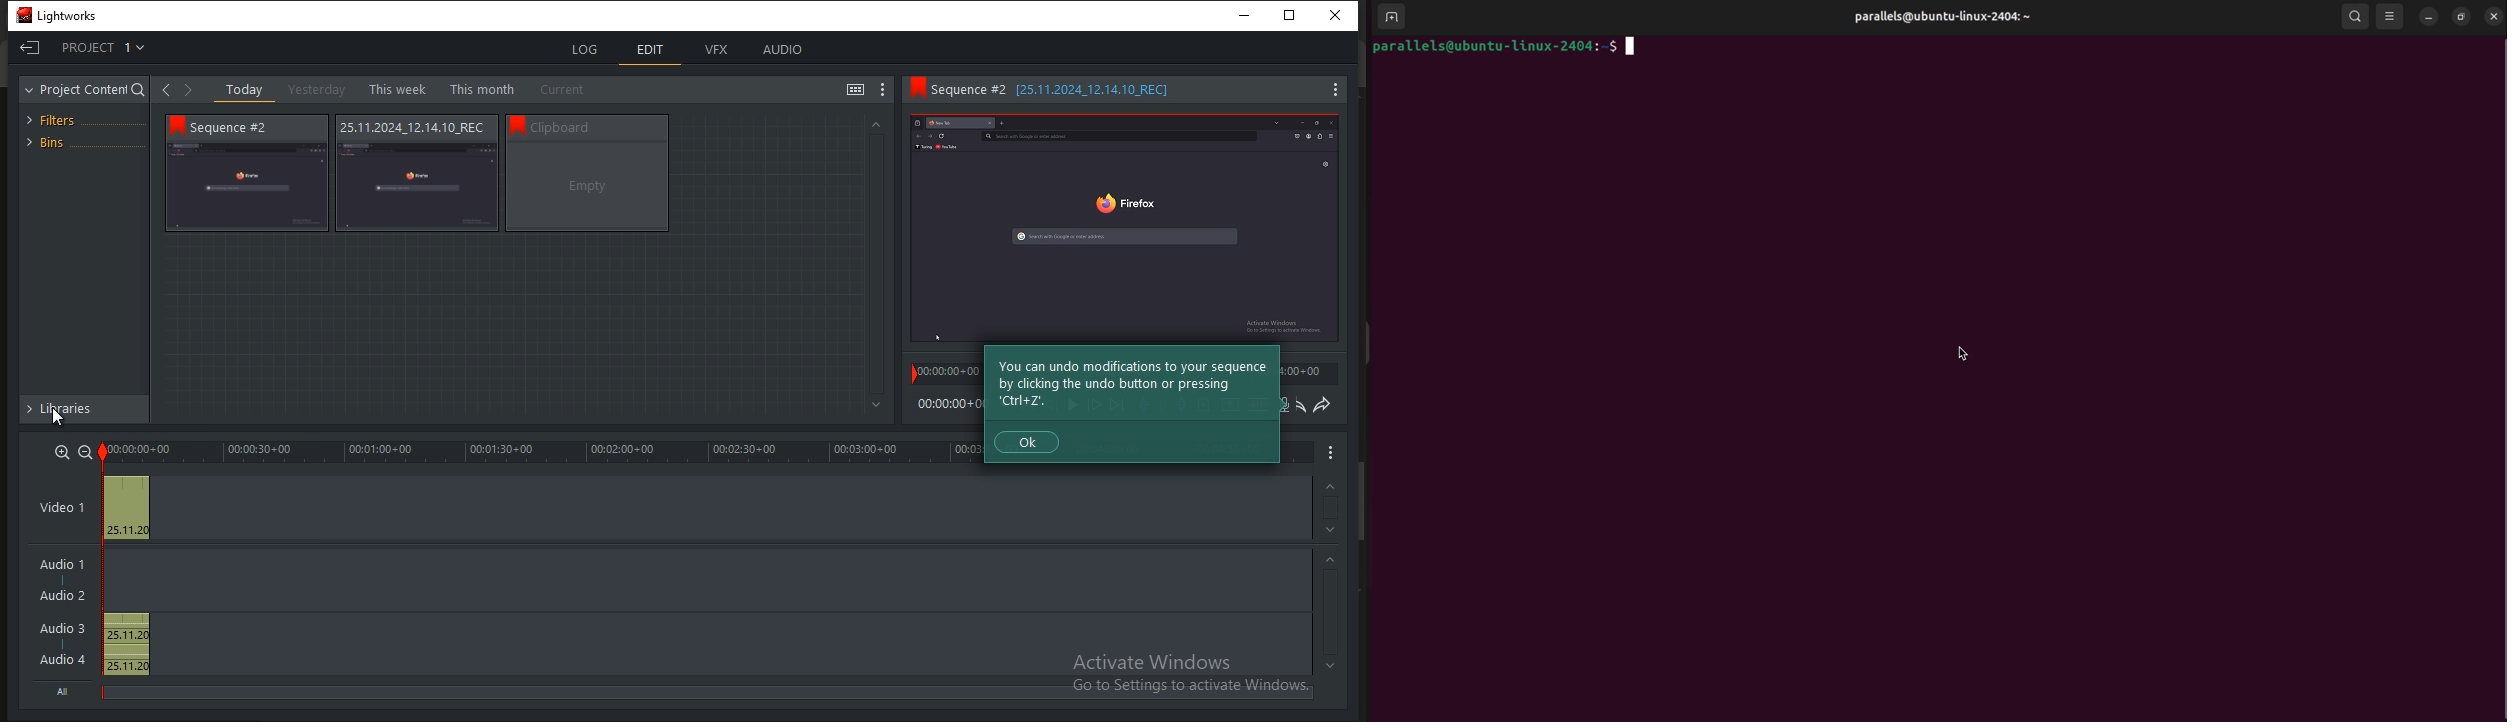 The height and width of the screenshot is (728, 2520). I want to click on minimize, so click(2429, 16).